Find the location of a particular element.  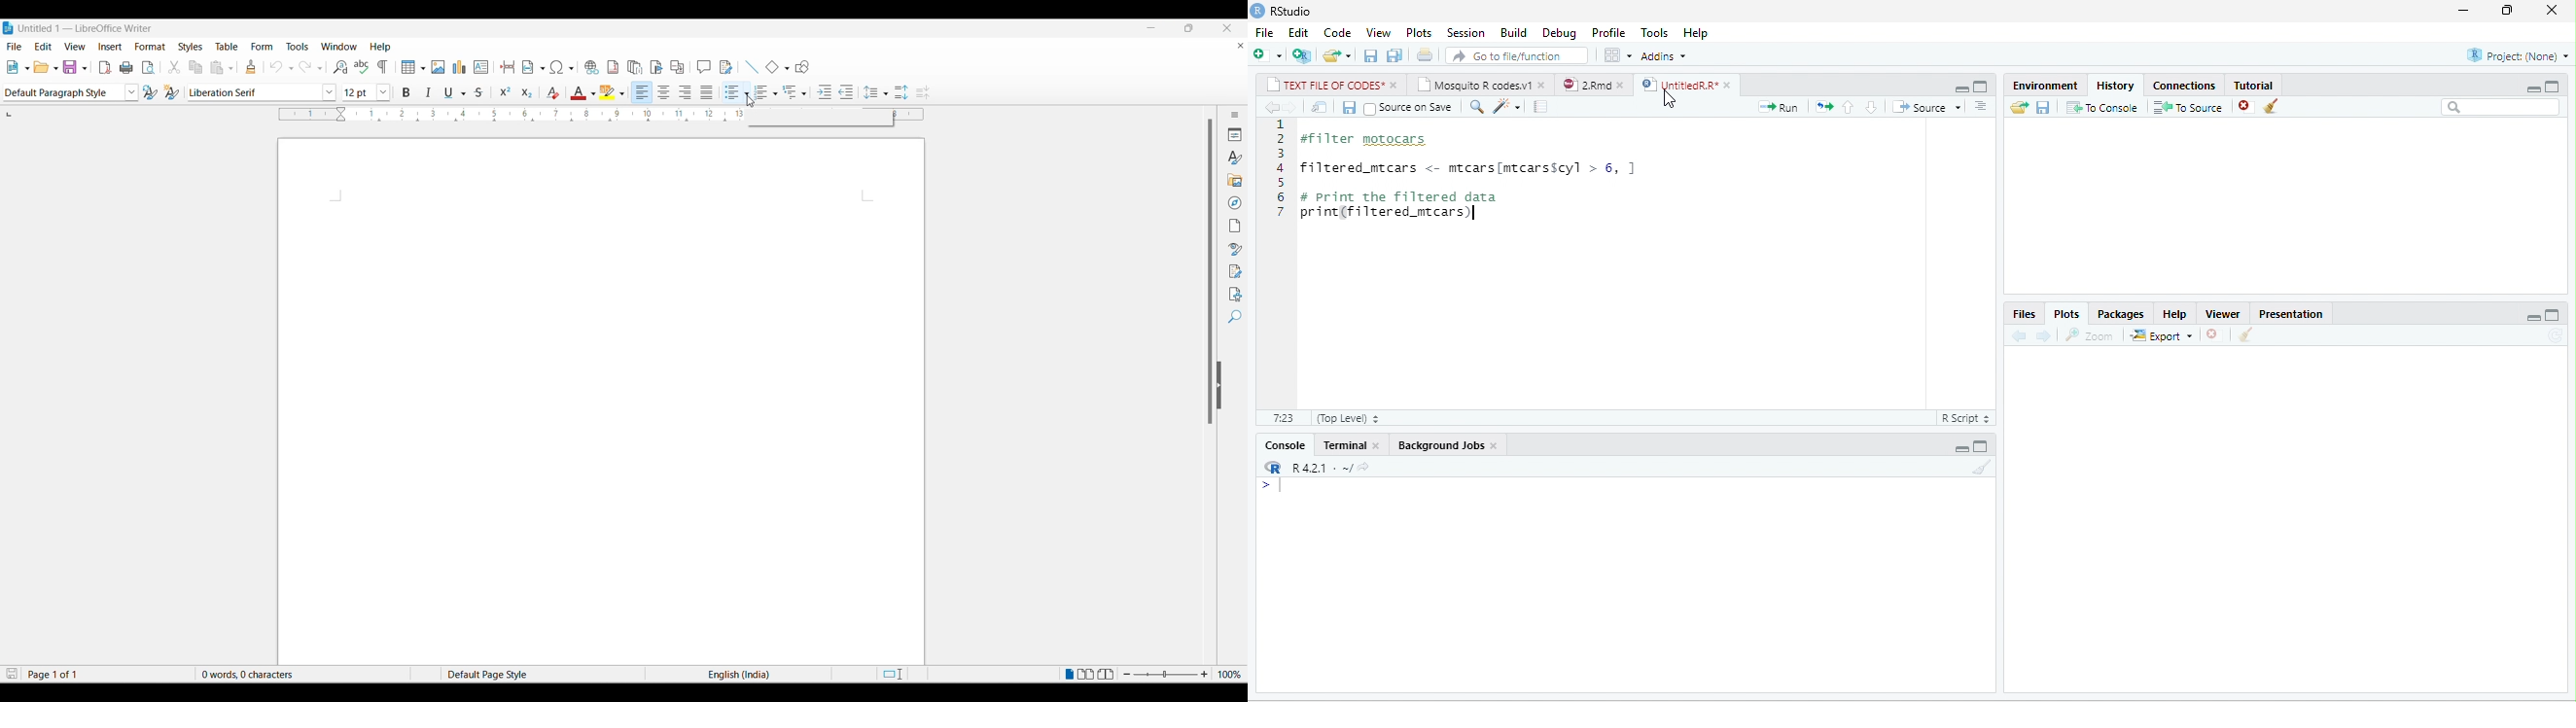

Presentation is located at coordinates (2290, 314).